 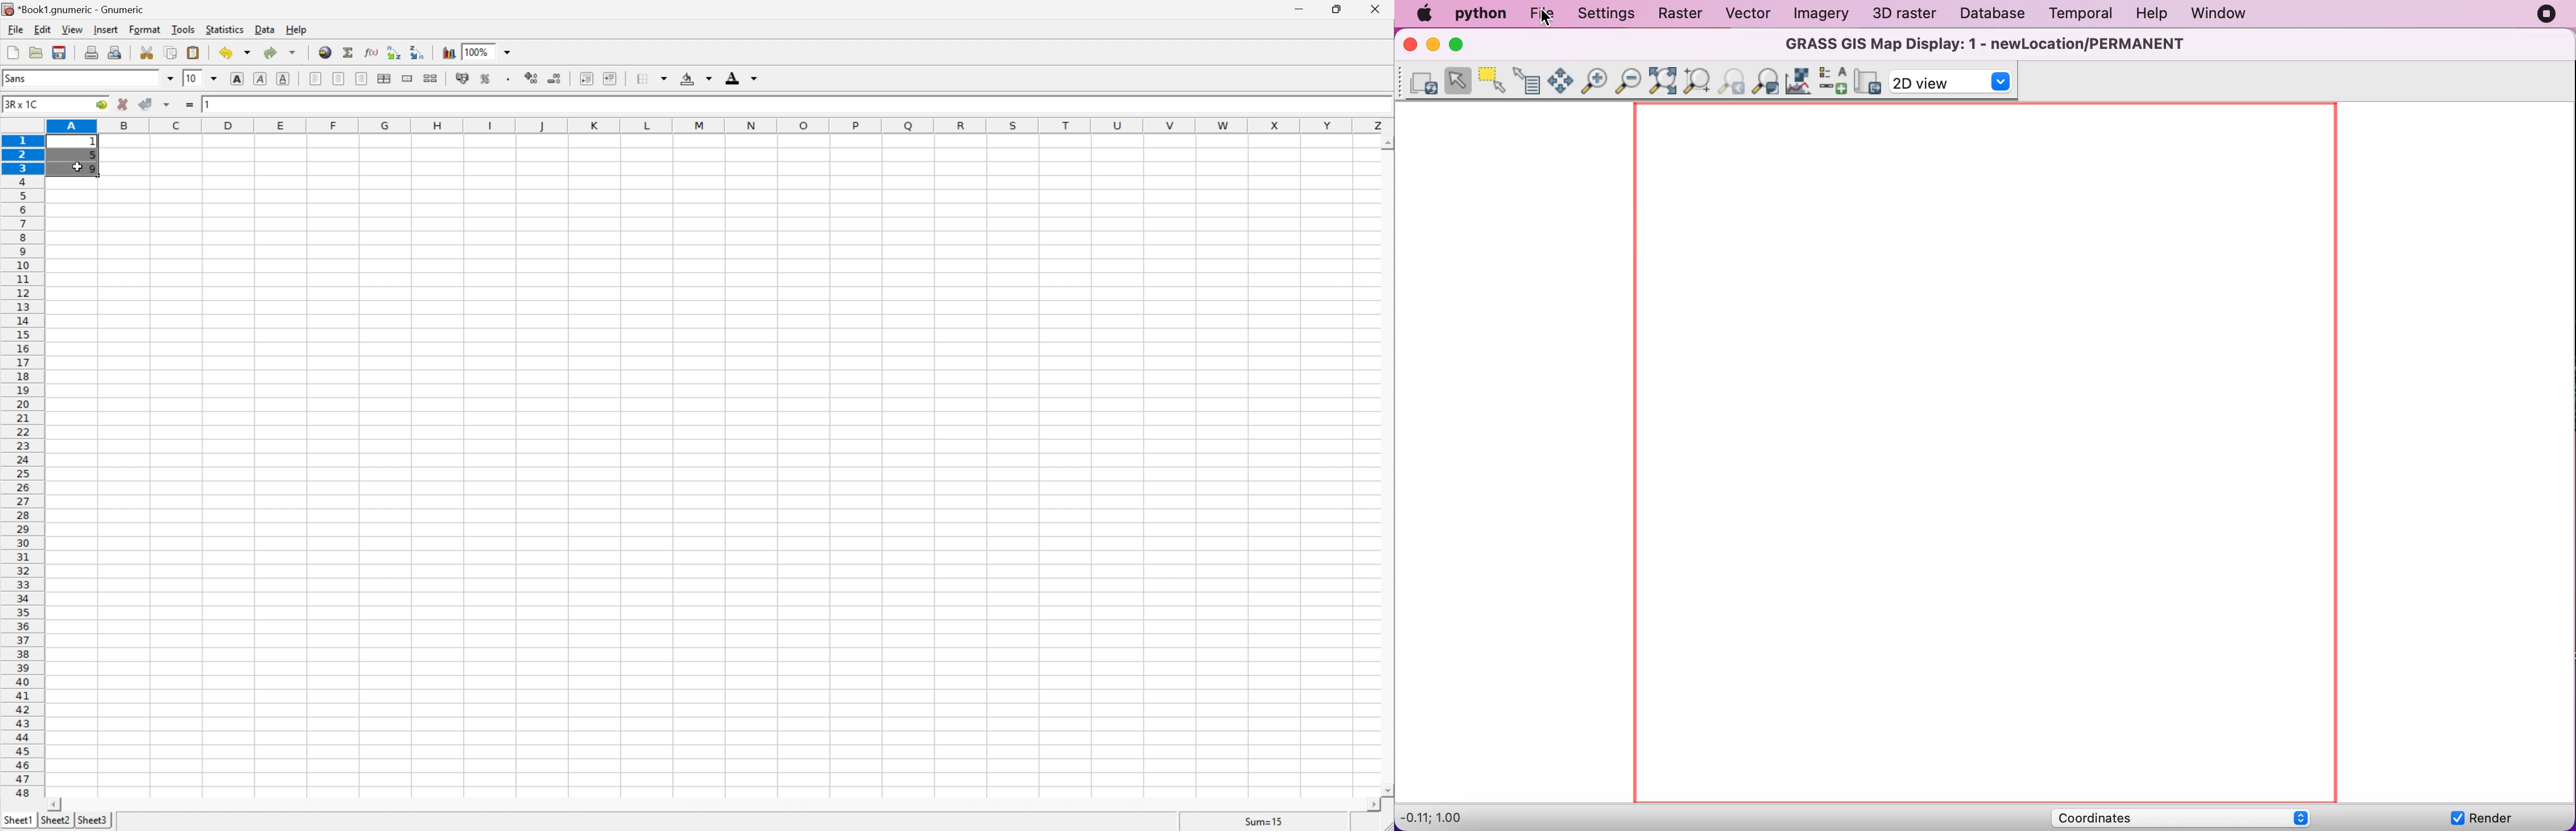 What do you see at coordinates (650, 78) in the screenshot?
I see `borders` at bounding box center [650, 78].